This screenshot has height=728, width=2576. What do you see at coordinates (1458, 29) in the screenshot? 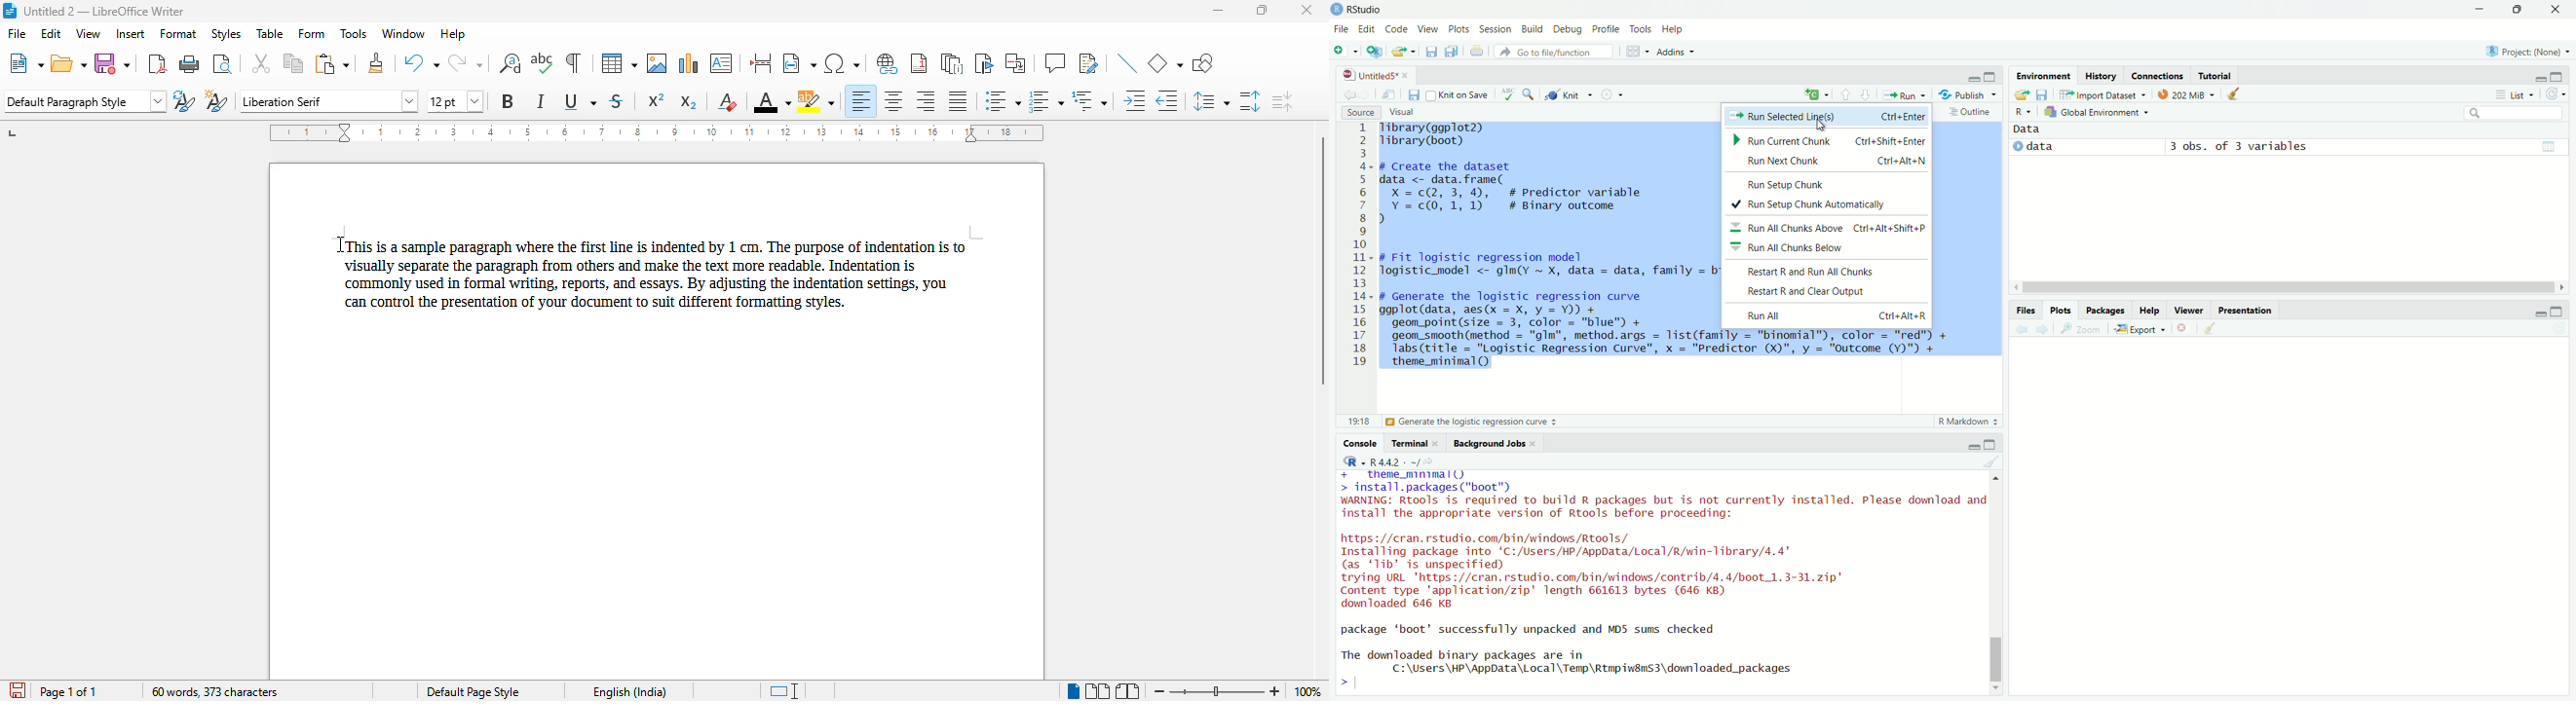
I see `Plots` at bounding box center [1458, 29].